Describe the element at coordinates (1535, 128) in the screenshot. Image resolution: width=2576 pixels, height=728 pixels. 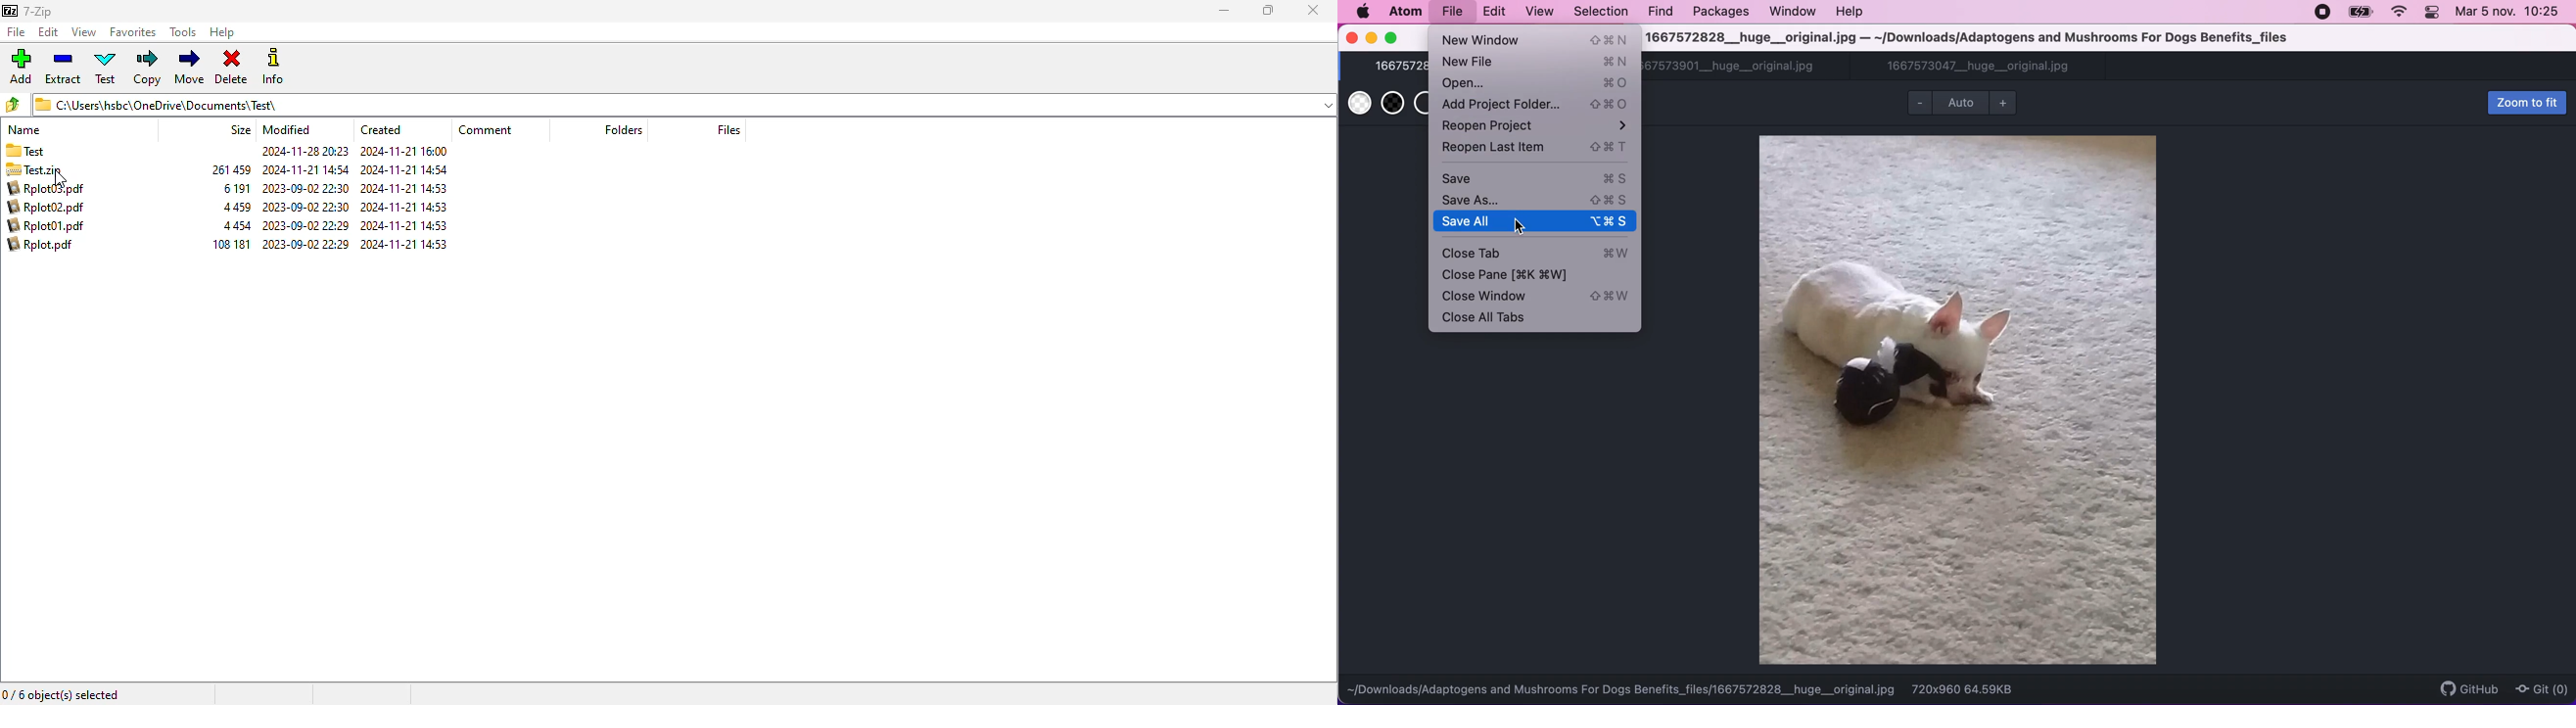
I see `reopen project` at that location.